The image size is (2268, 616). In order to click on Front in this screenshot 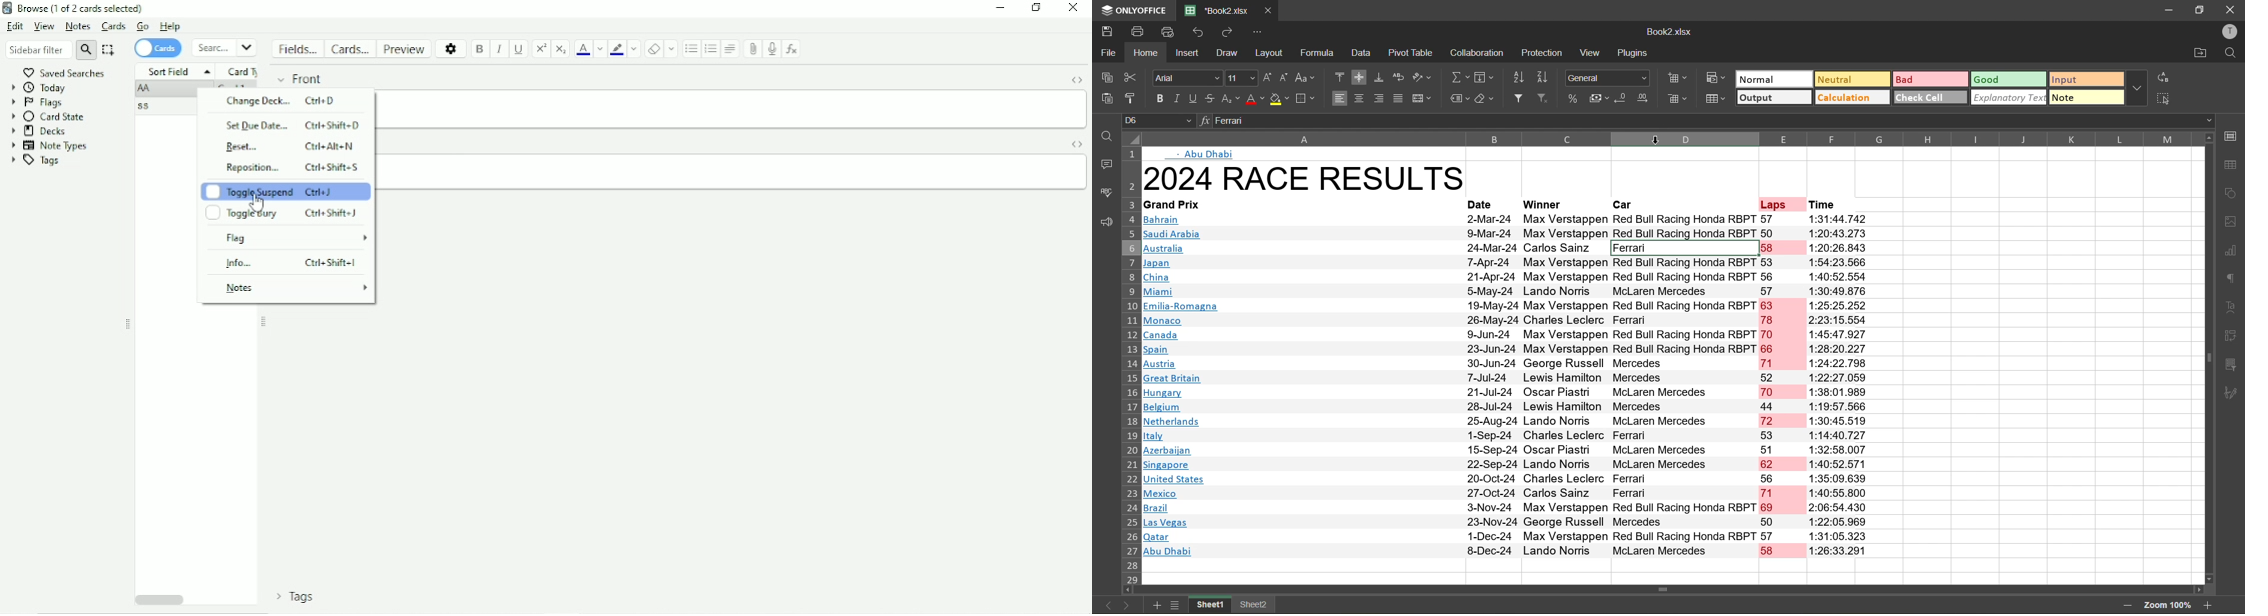, I will do `click(300, 78)`.